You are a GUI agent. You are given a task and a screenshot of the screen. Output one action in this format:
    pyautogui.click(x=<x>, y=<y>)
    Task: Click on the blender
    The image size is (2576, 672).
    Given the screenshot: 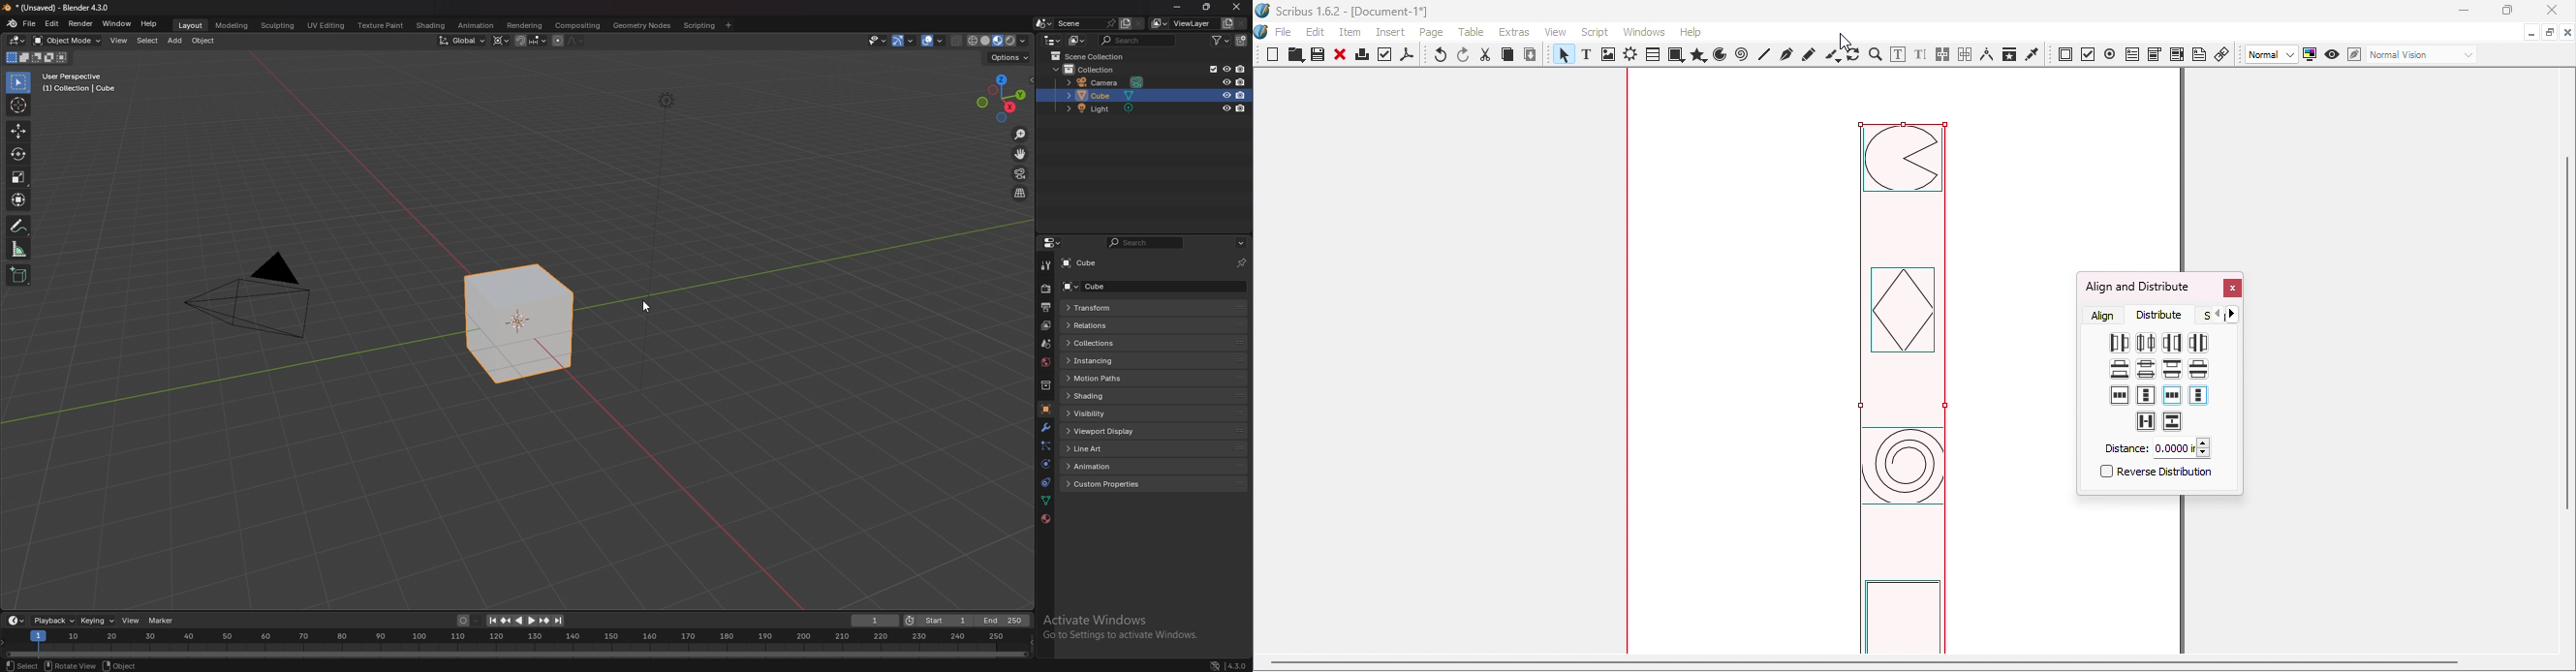 What is the action you would take?
    pyautogui.click(x=10, y=24)
    